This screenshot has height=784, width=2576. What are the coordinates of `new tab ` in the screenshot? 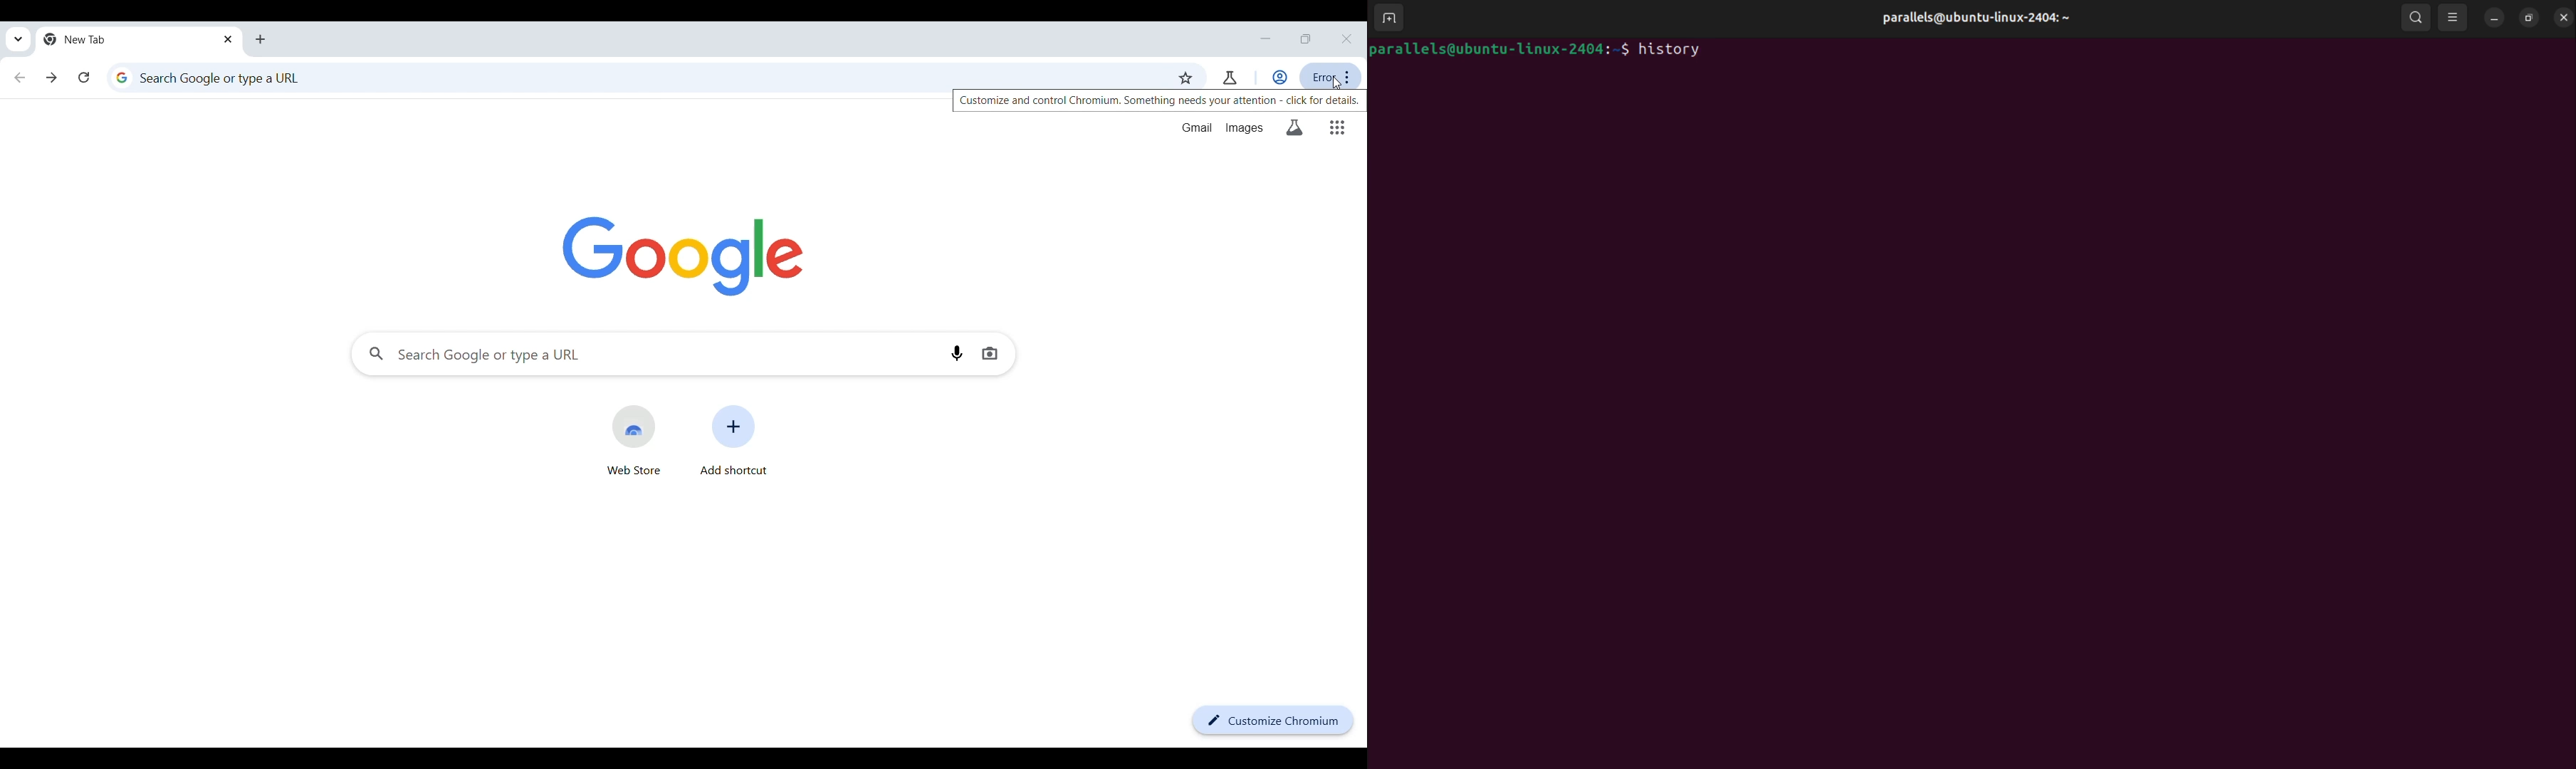 It's located at (126, 40).